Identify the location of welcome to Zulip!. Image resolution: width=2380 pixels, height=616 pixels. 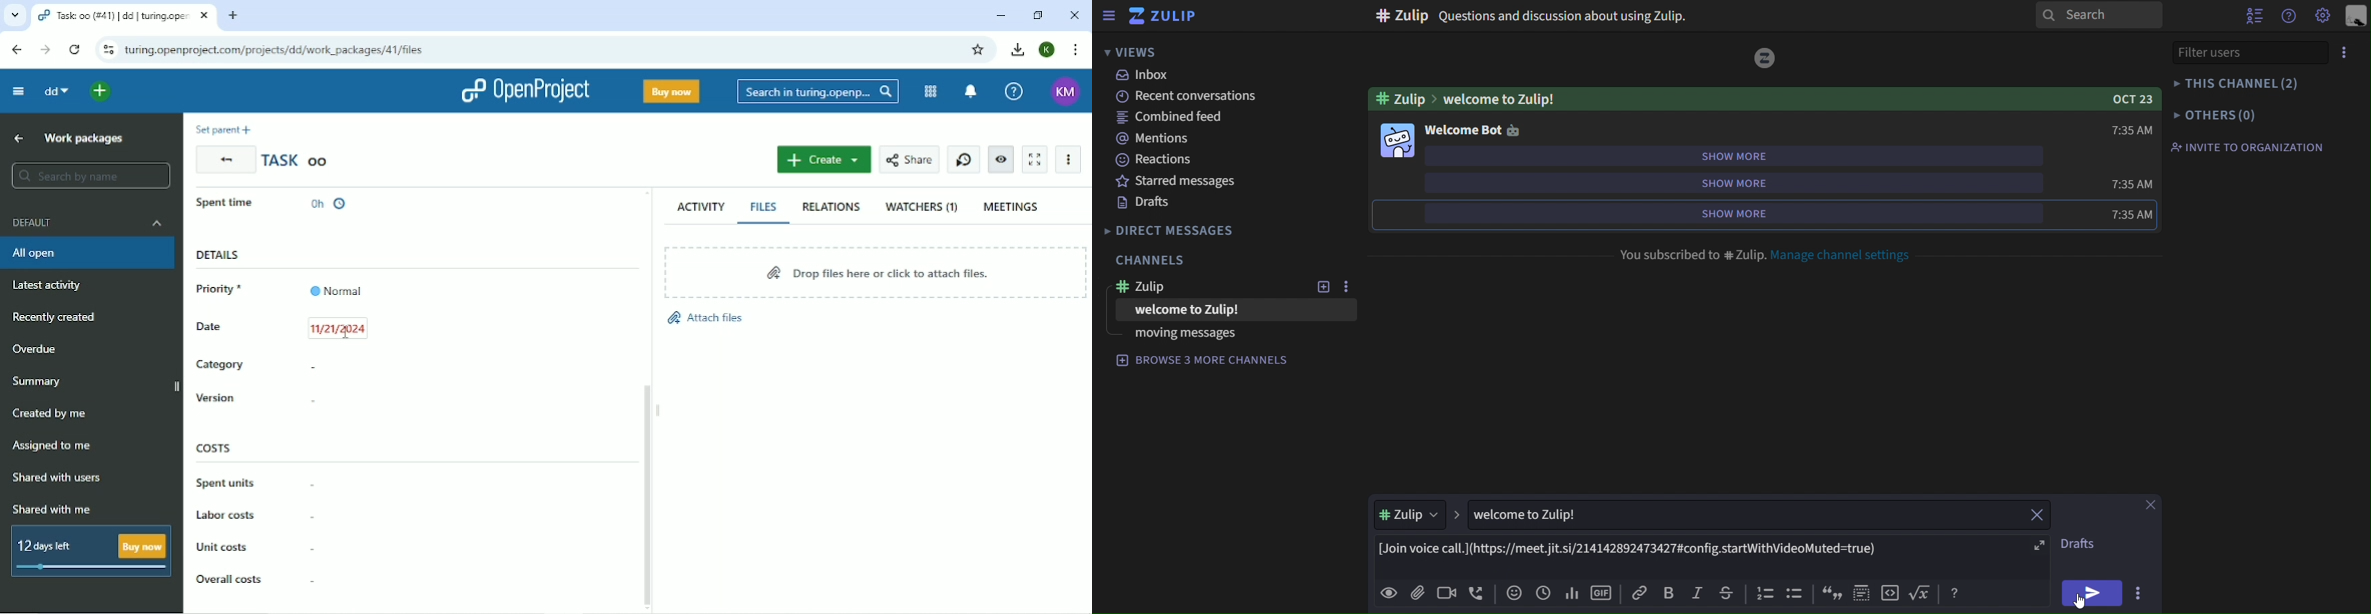
(1205, 310).